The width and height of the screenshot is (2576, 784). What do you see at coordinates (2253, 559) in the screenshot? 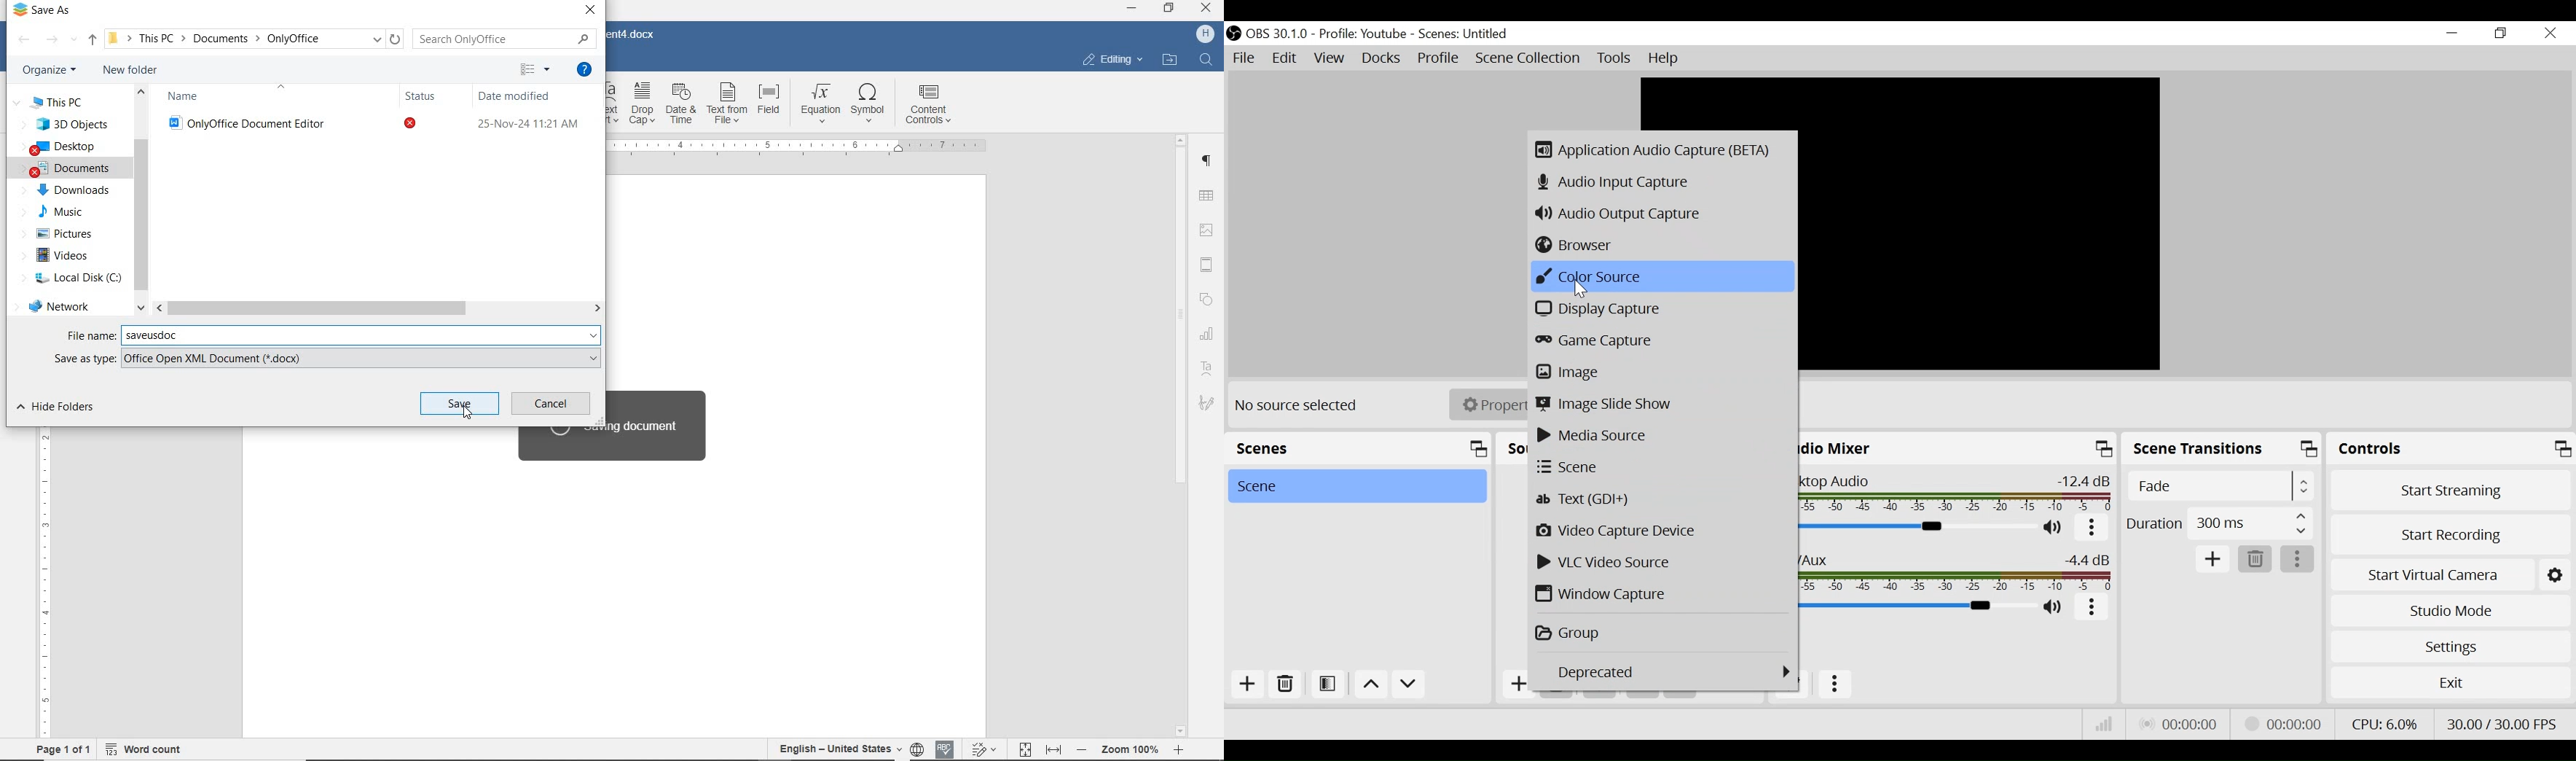
I see `Delete` at bounding box center [2253, 559].